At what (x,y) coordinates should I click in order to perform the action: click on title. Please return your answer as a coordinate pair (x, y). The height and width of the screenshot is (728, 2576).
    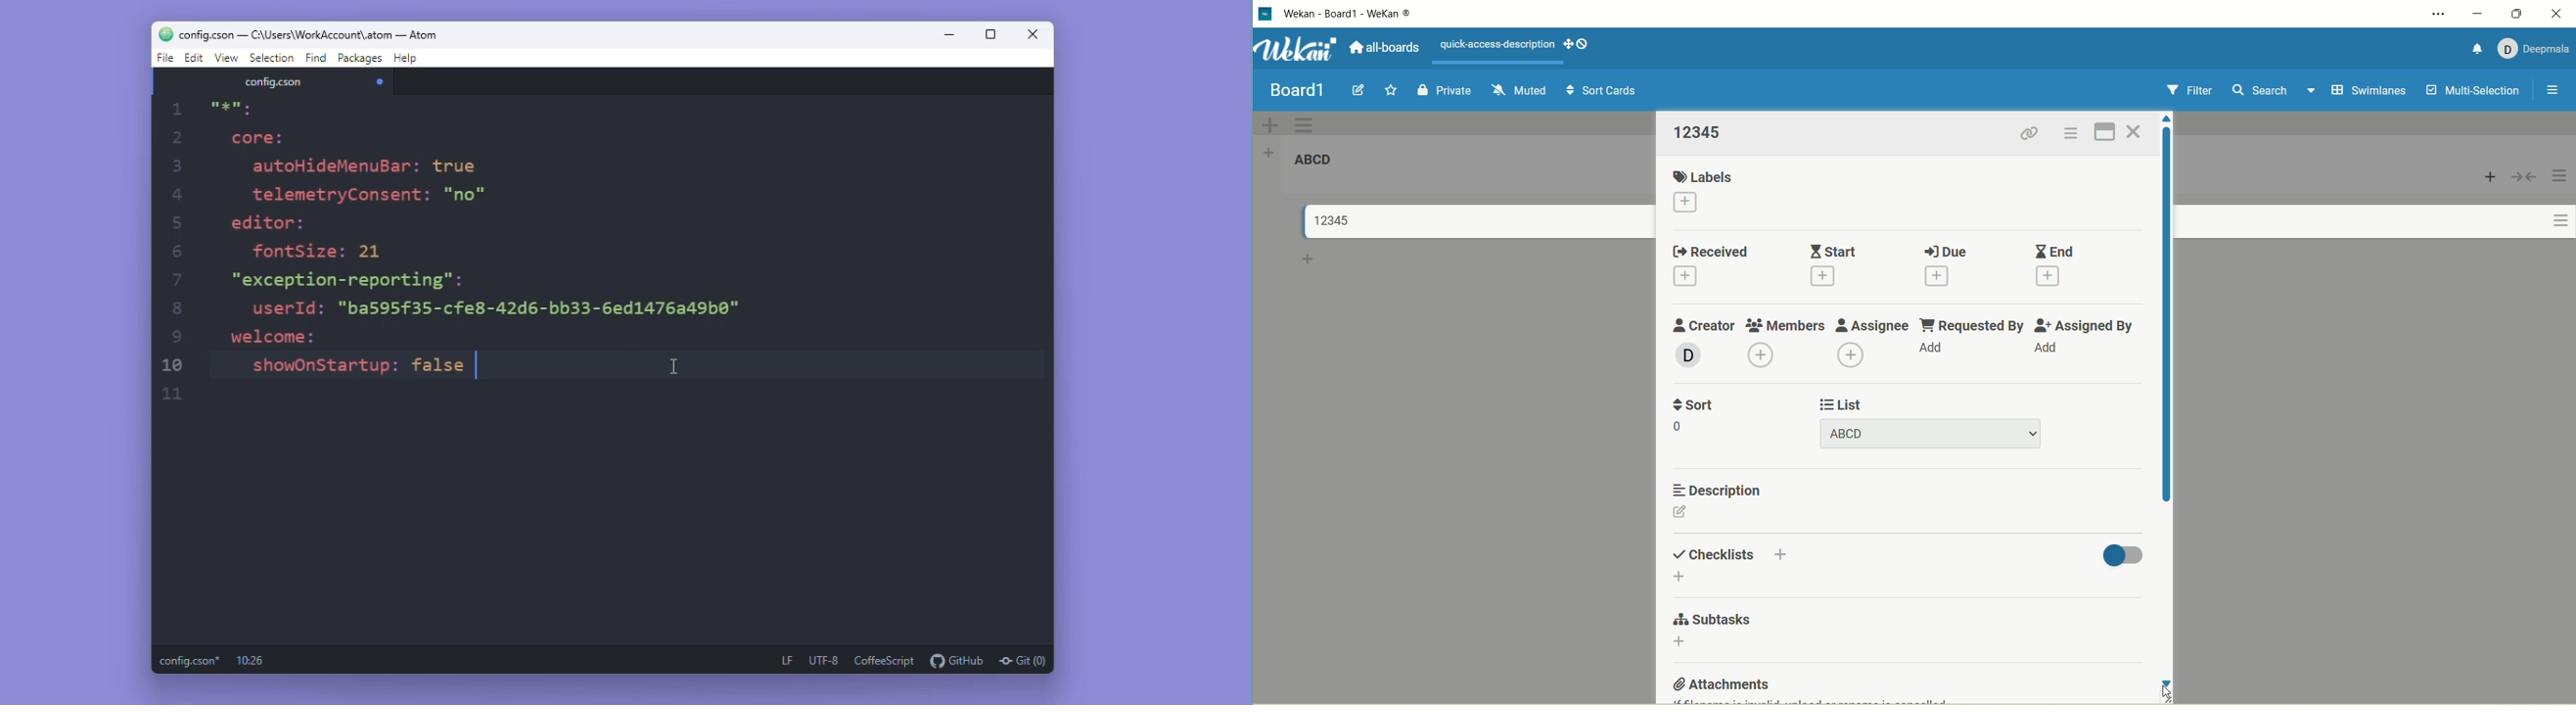
    Looking at the image, I should click on (1325, 221).